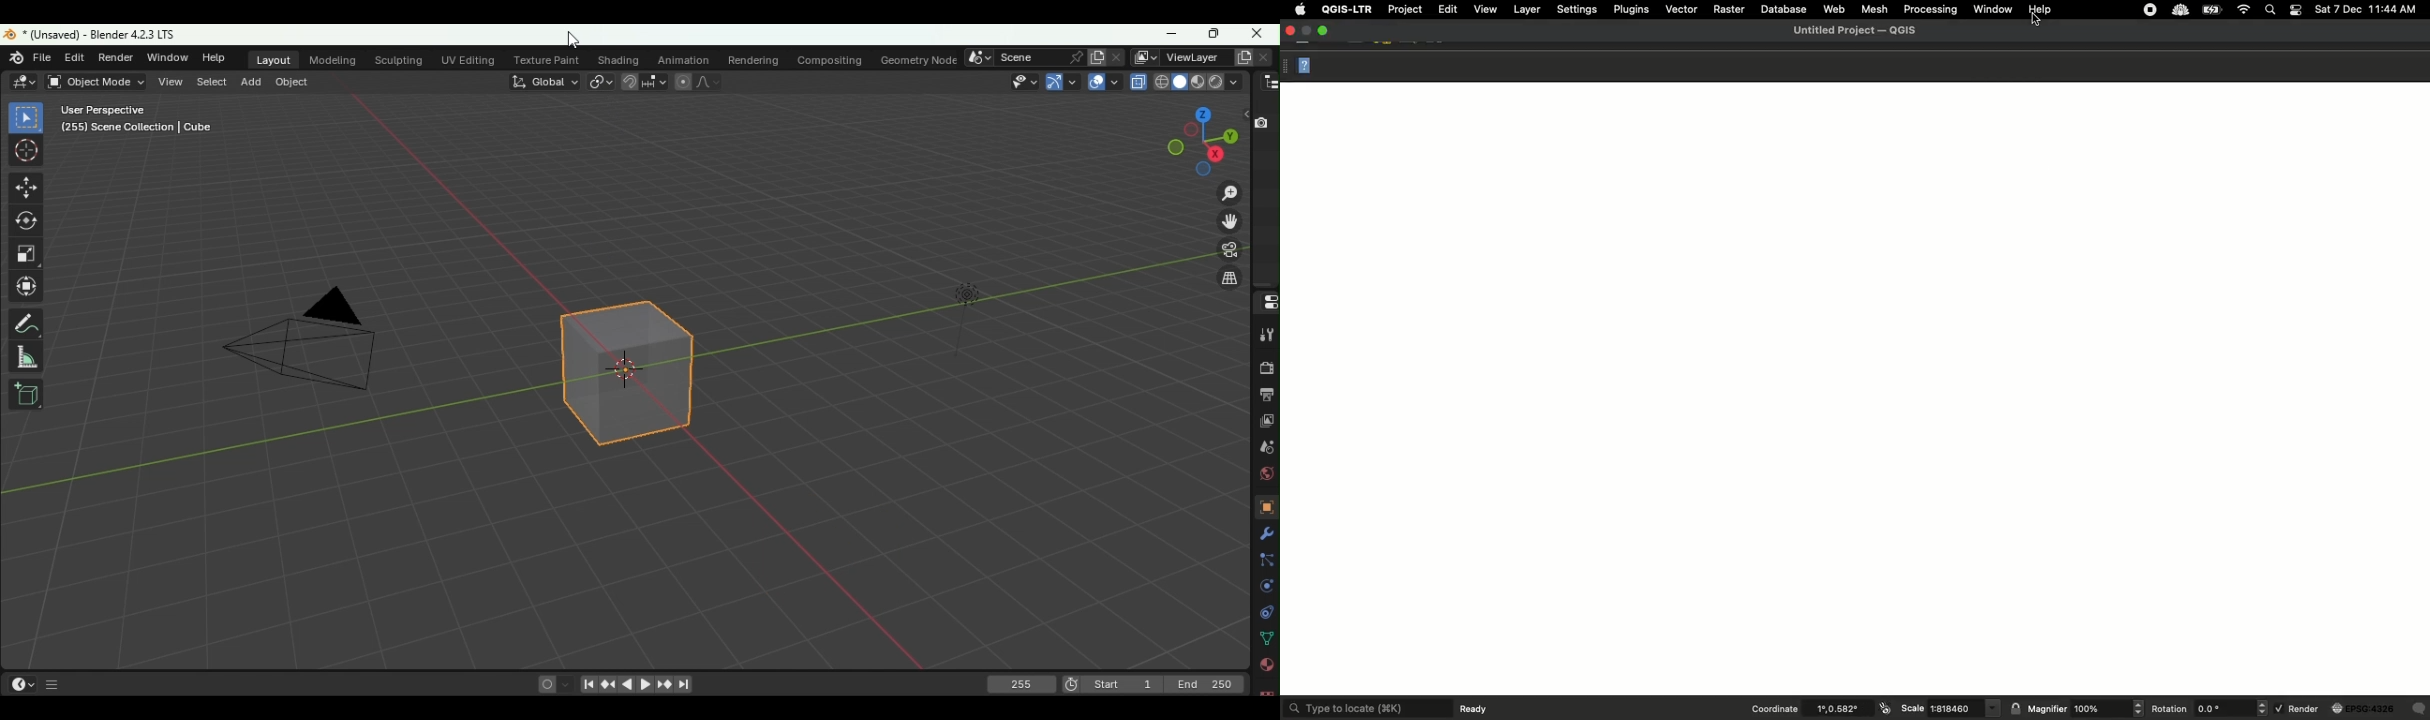 This screenshot has height=728, width=2436. Describe the element at coordinates (1265, 302) in the screenshot. I see `Editor type` at that location.